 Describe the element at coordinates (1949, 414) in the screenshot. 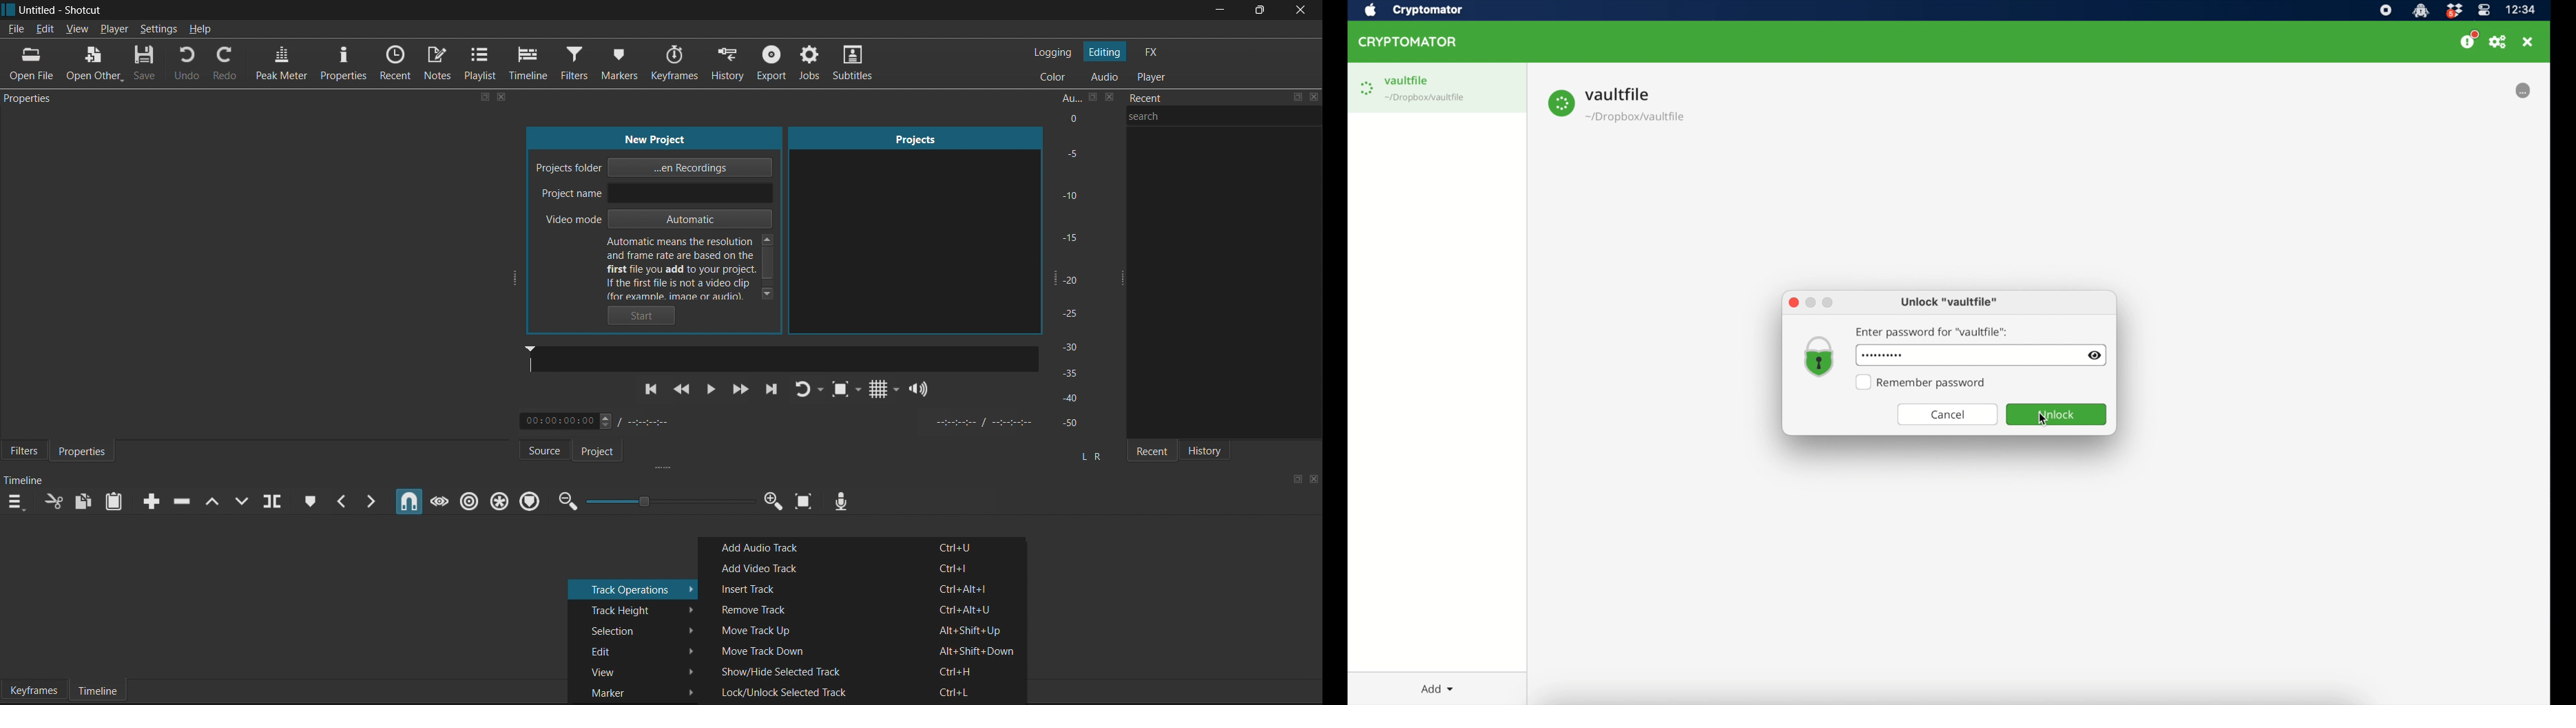

I see `cancel` at that location.